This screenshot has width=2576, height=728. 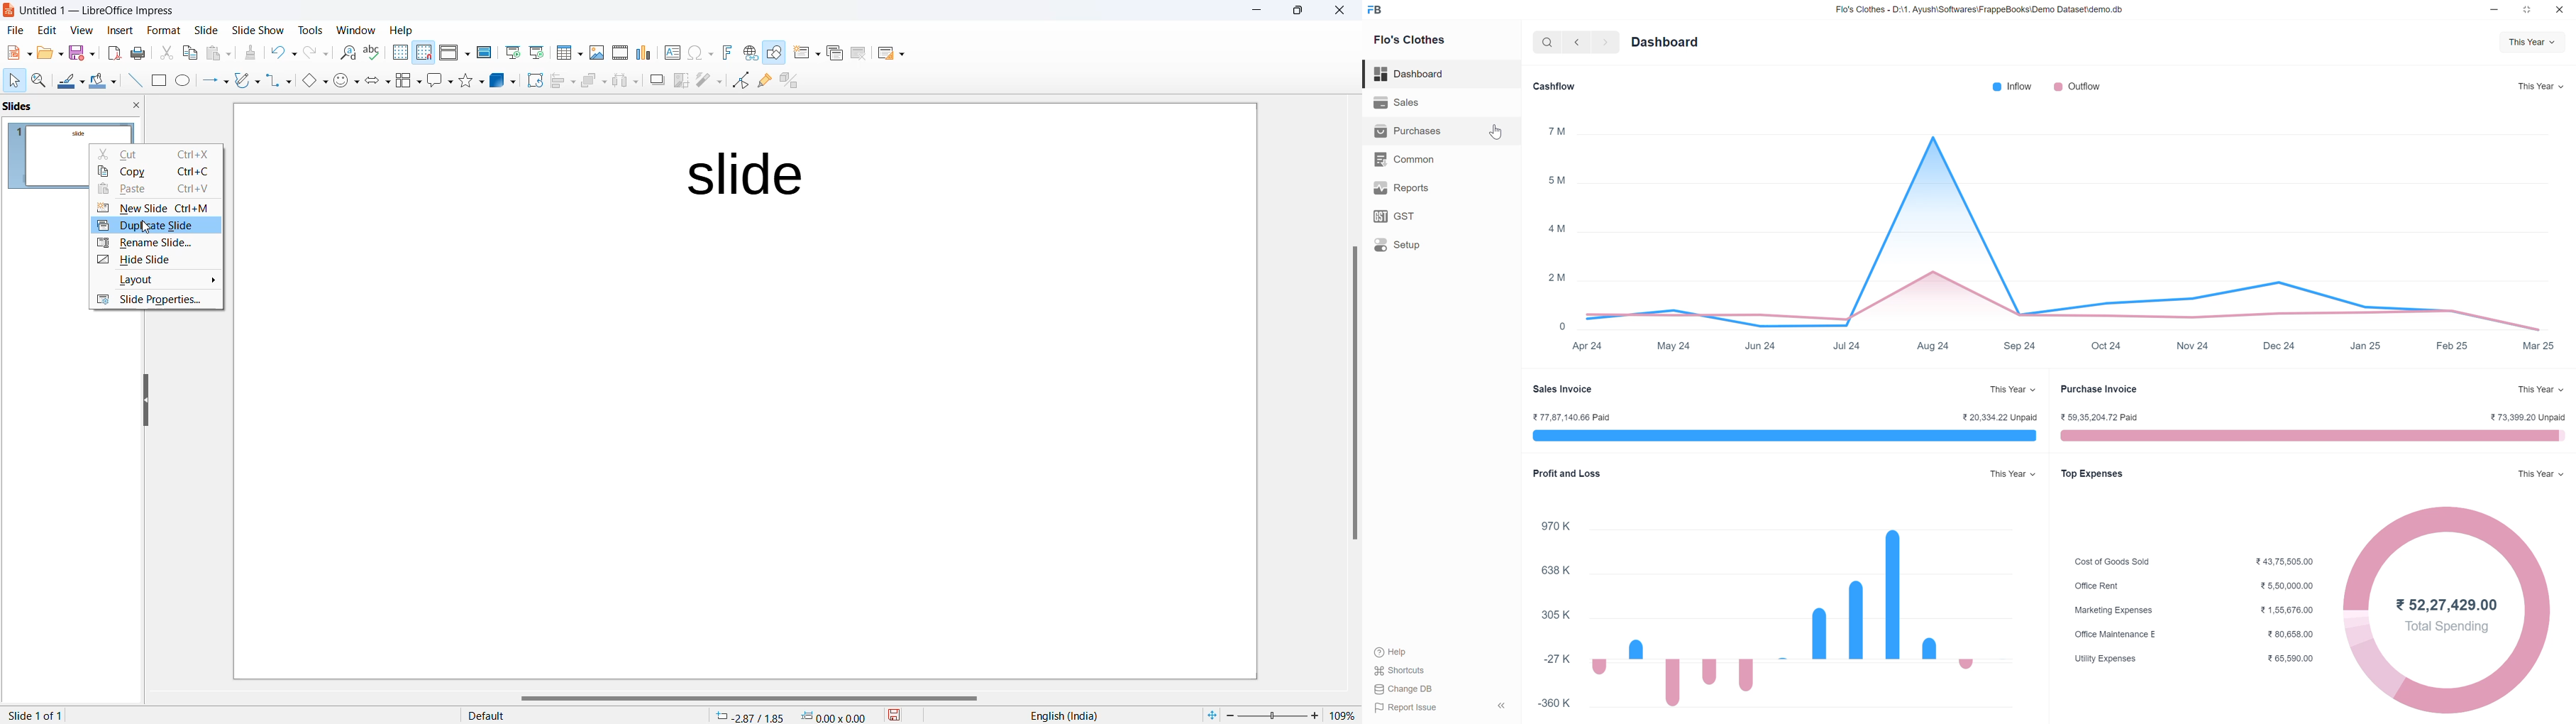 I want to click on Utility Expenses 65,590.00, so click(x=2187, y=659).